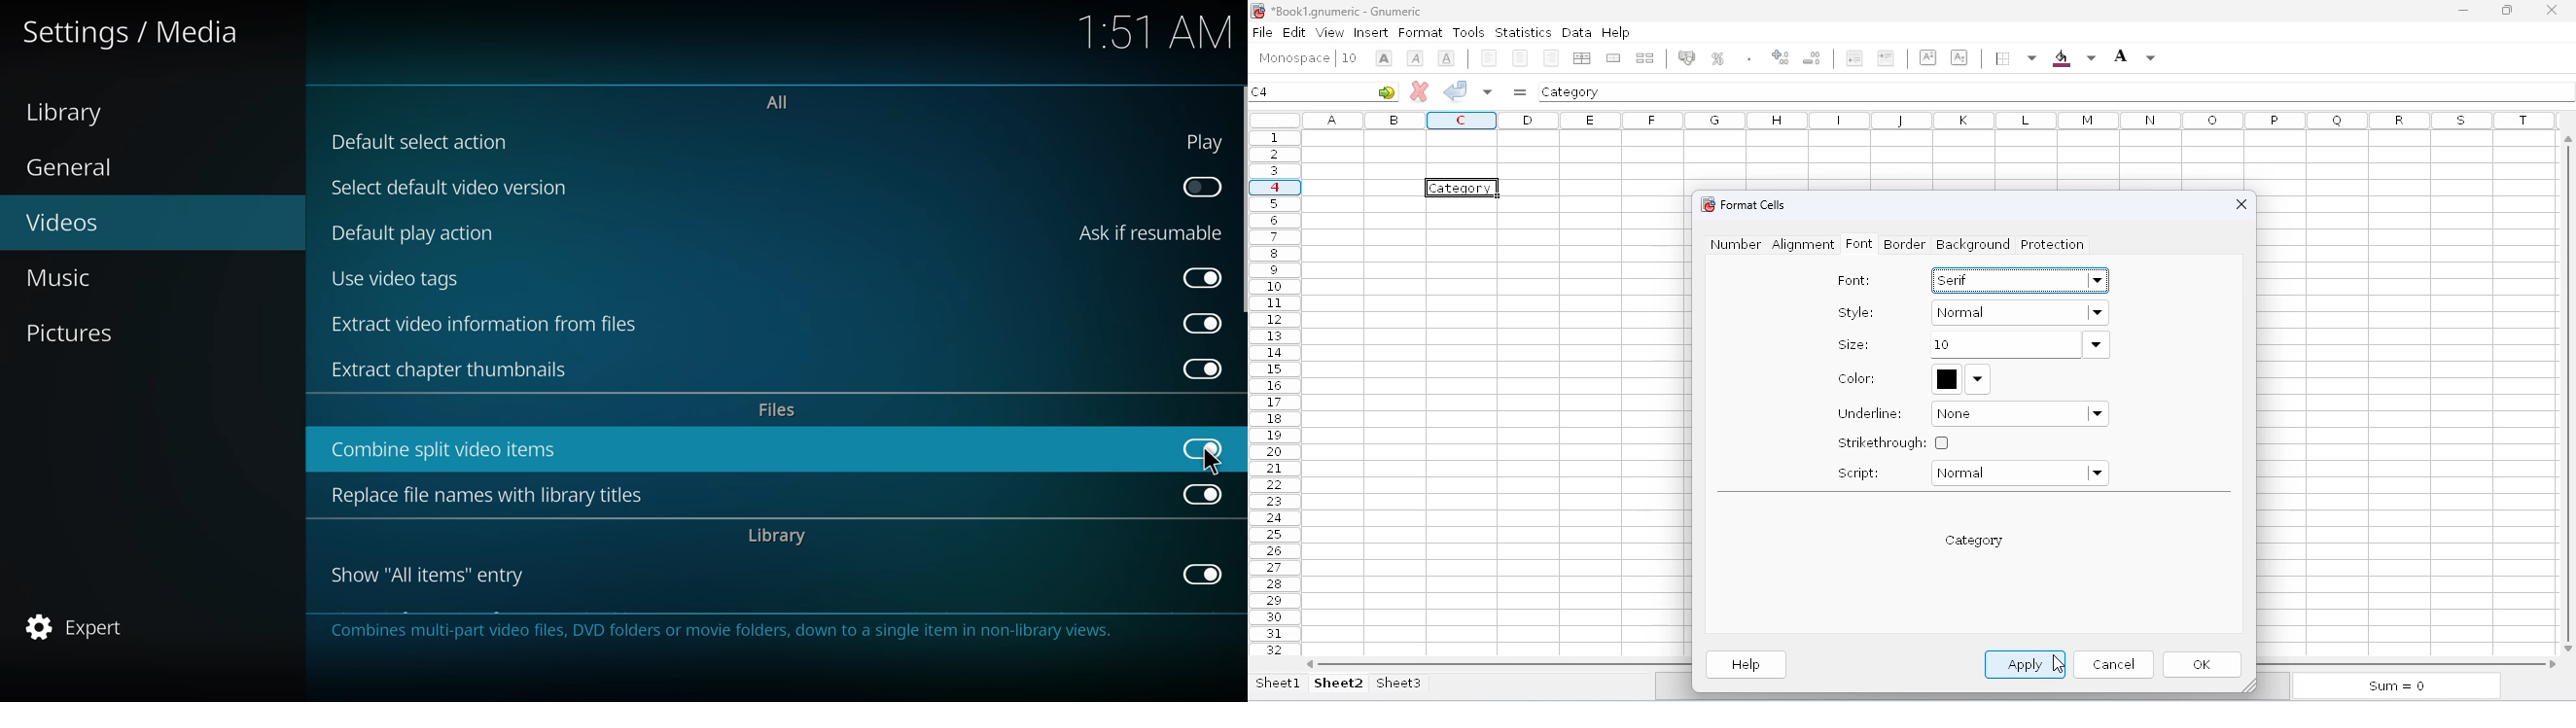 Image resolution: width=2576 pixels, height=728 pixels. What do you see at coordinates (74, 625) in the screenshot?
I see `expert` at bounding box center [74, 625].